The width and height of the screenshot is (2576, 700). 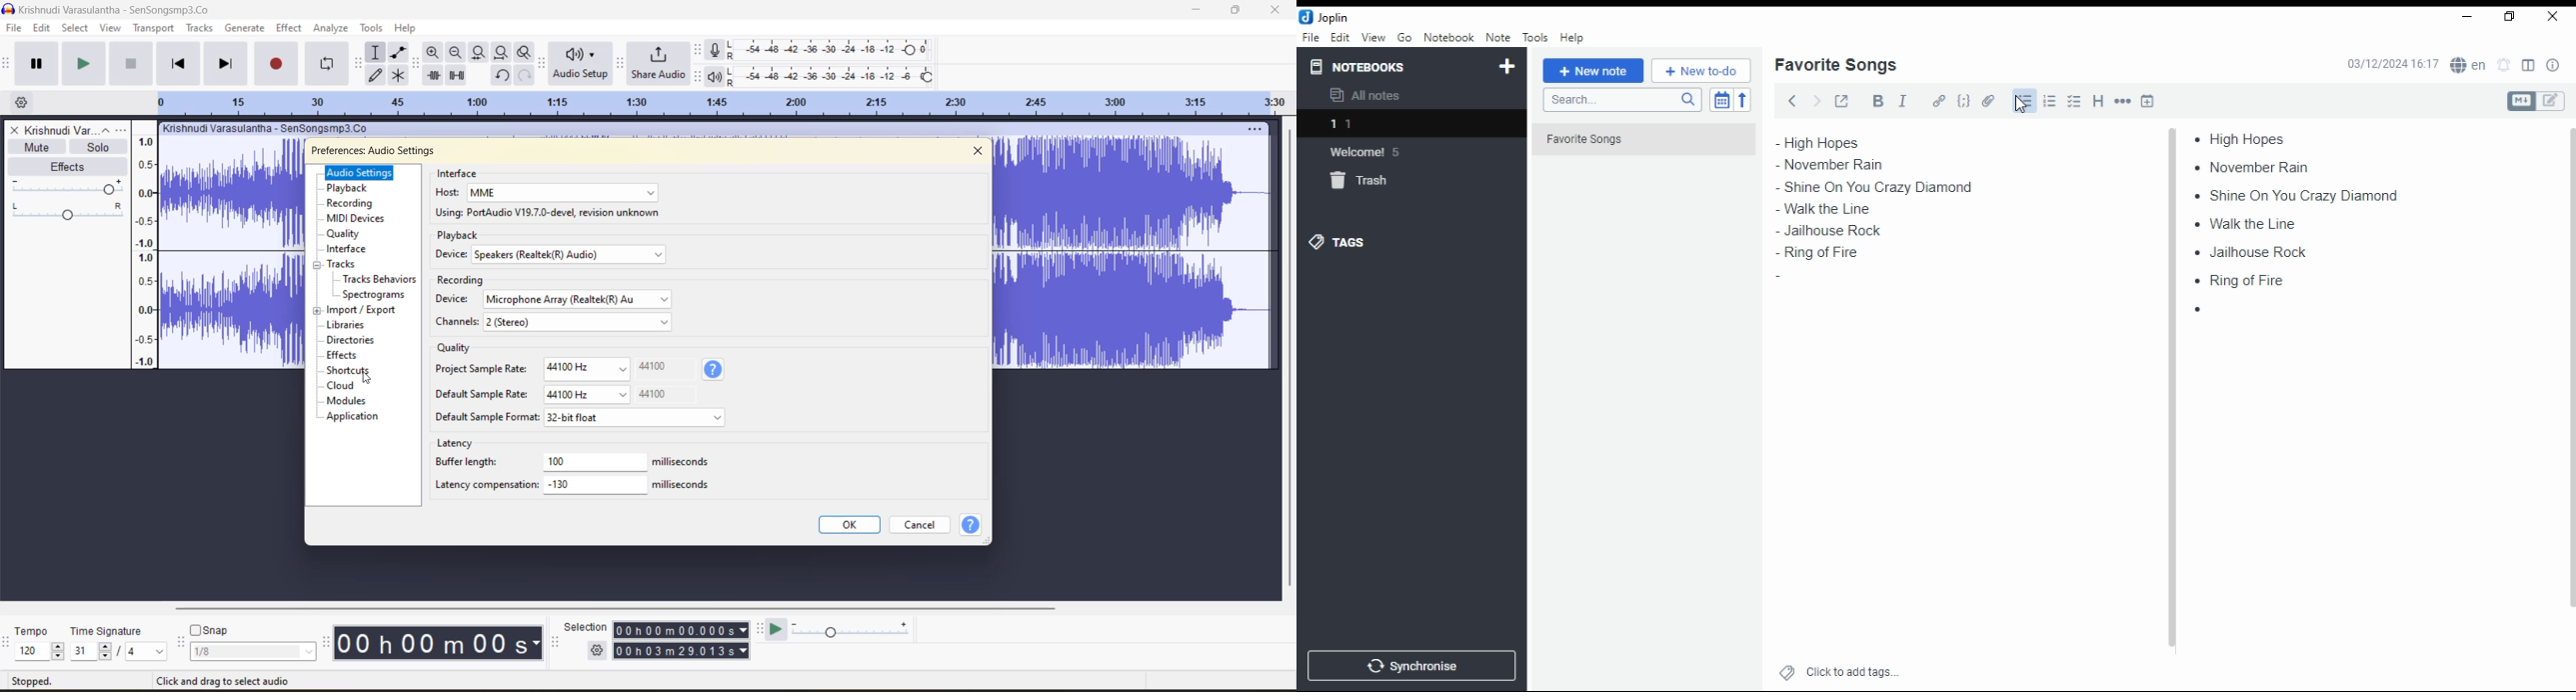 I want to click on heading, so click(x=2099, y=99).